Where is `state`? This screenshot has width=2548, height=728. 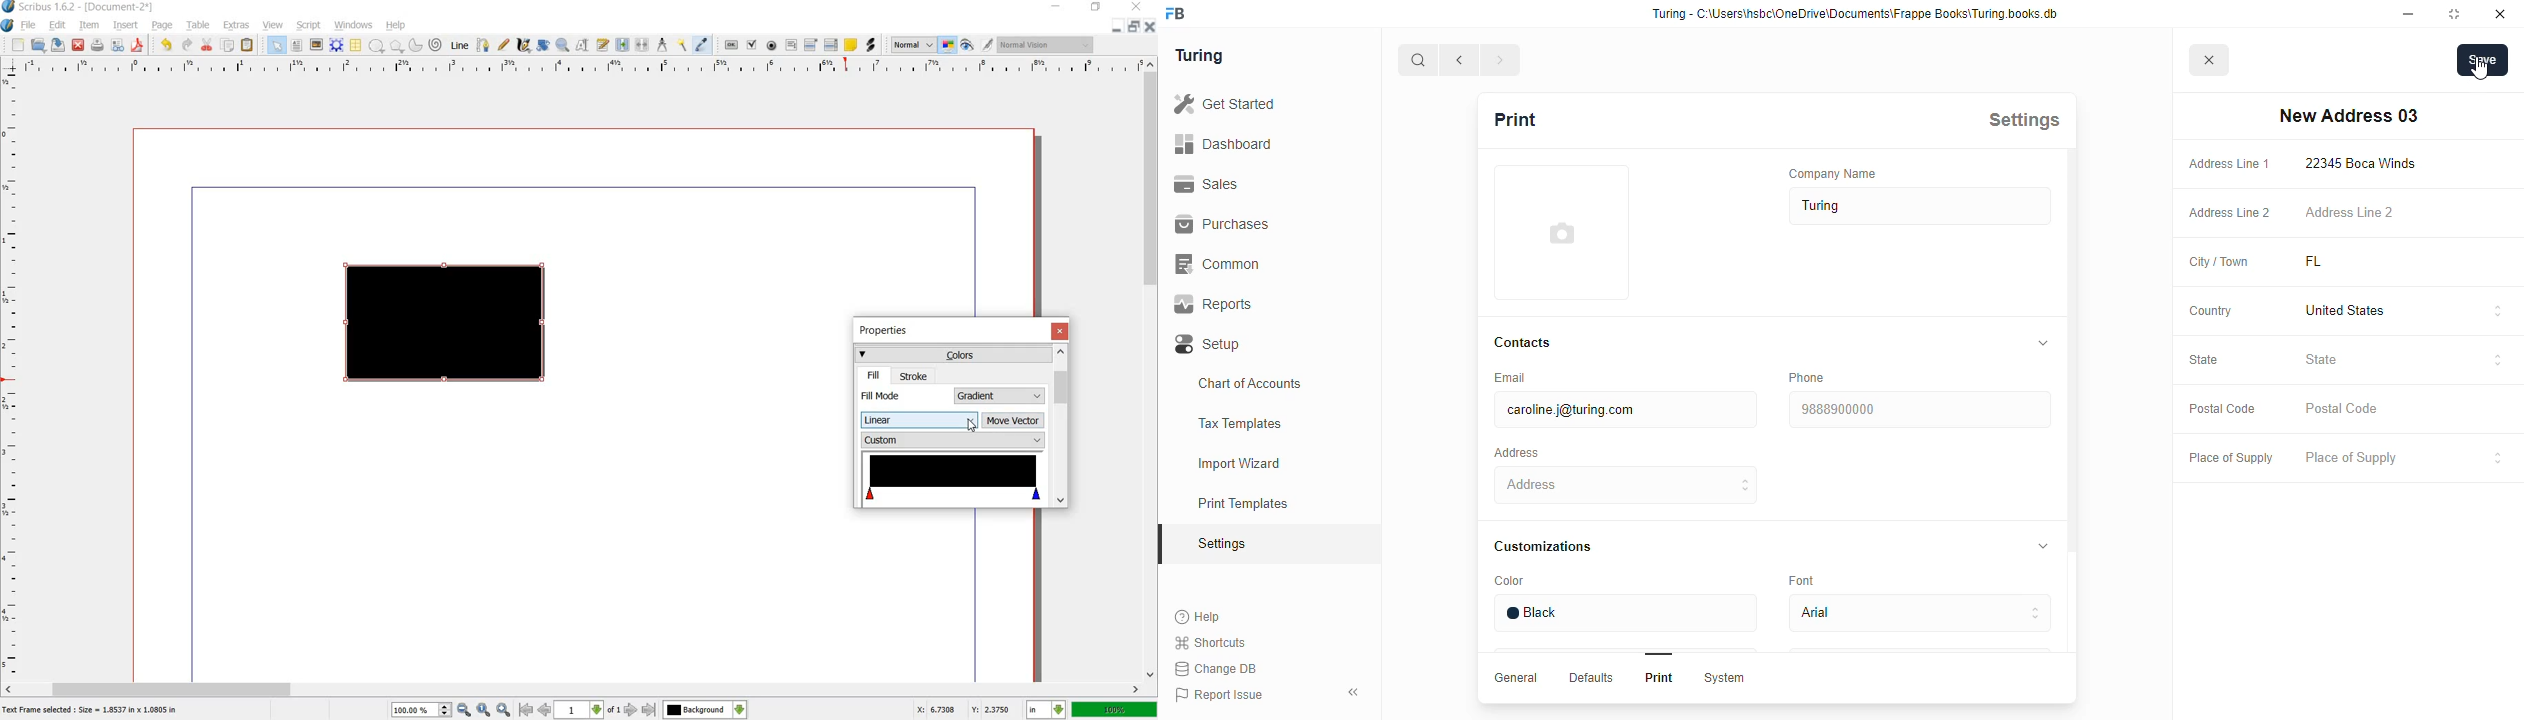
state is located at coordinates (2204, 359).